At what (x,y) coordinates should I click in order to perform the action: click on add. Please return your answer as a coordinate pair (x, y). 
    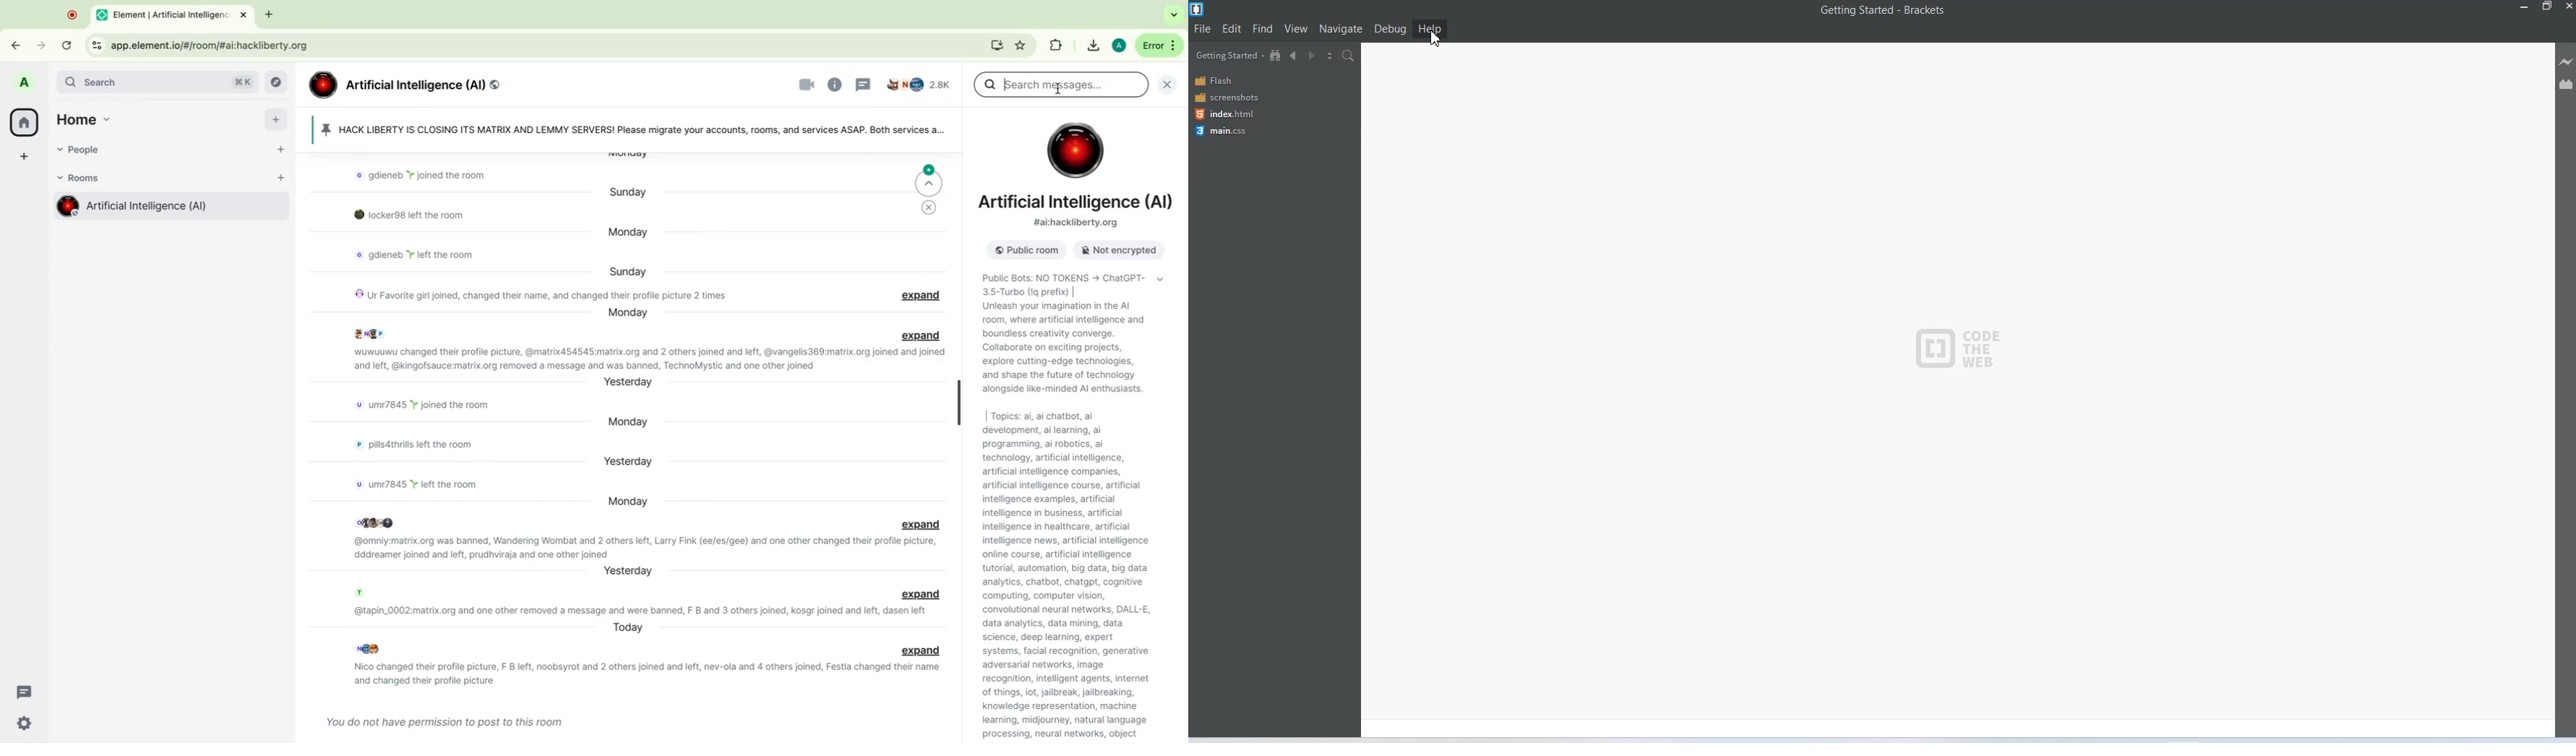
    Looking at the image, I should click on (276, 123).